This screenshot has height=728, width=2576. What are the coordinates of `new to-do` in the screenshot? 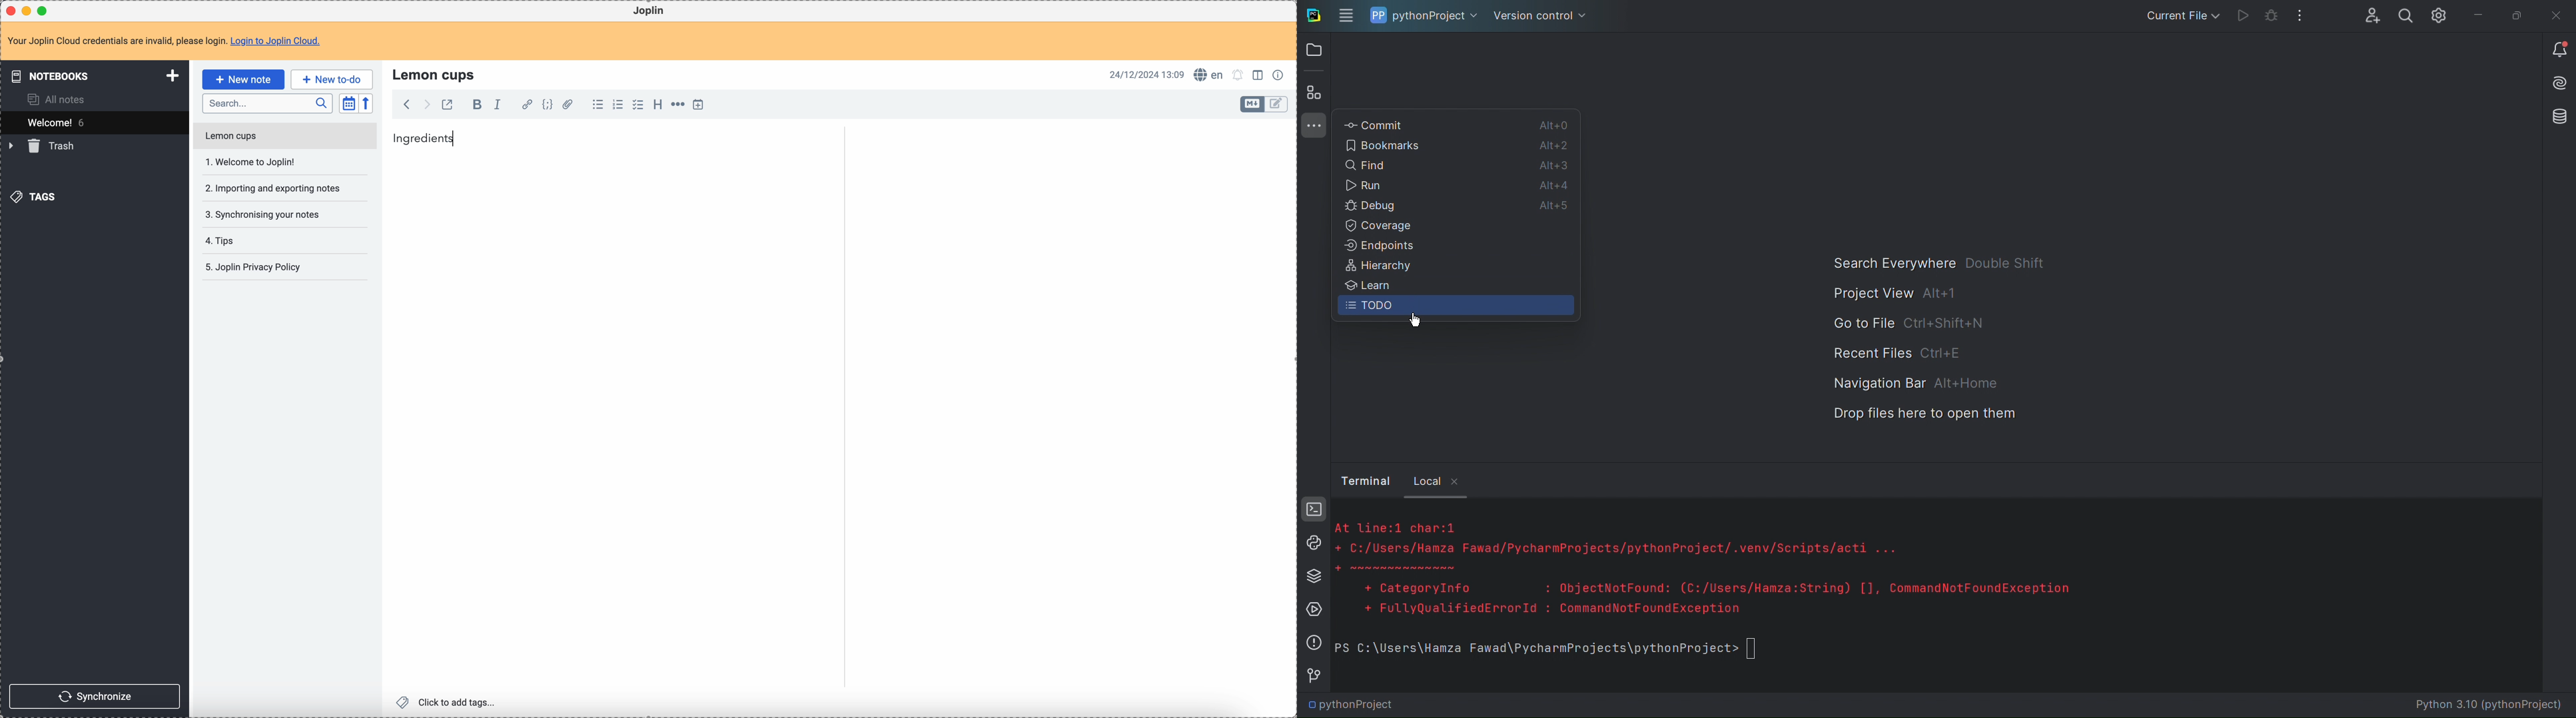 It's located at (332, 79).